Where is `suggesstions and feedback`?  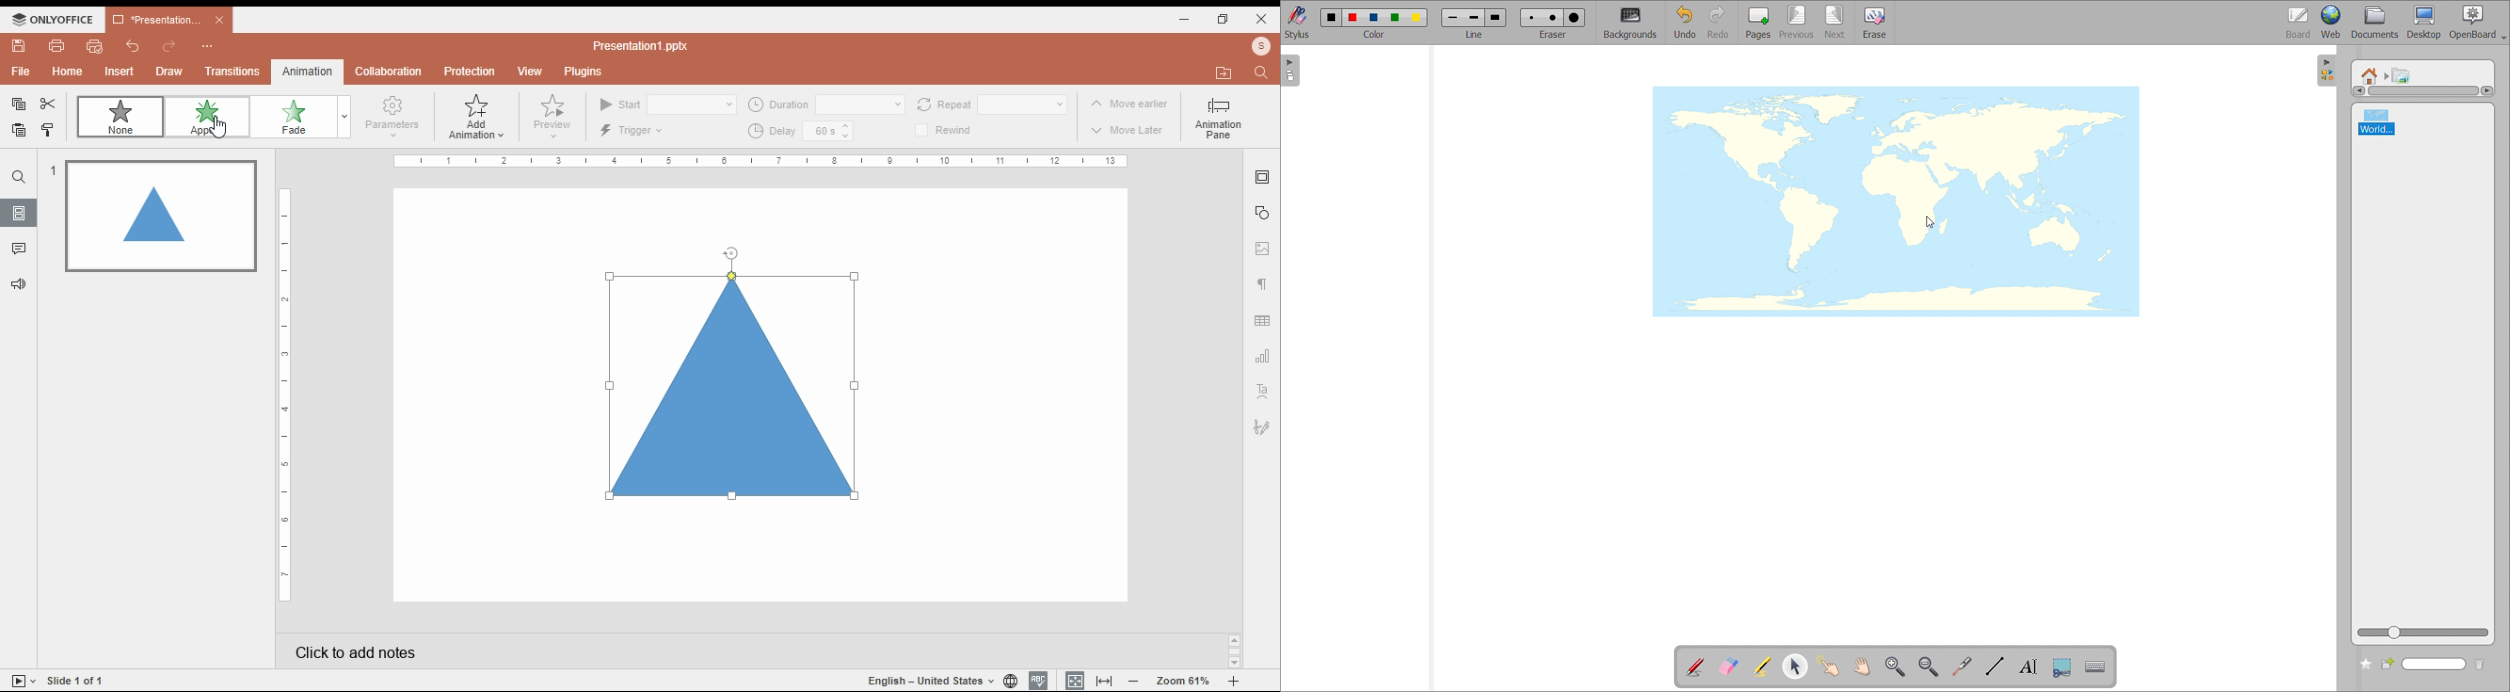 suggesstions and feedback is located at coordinates (20, 285).